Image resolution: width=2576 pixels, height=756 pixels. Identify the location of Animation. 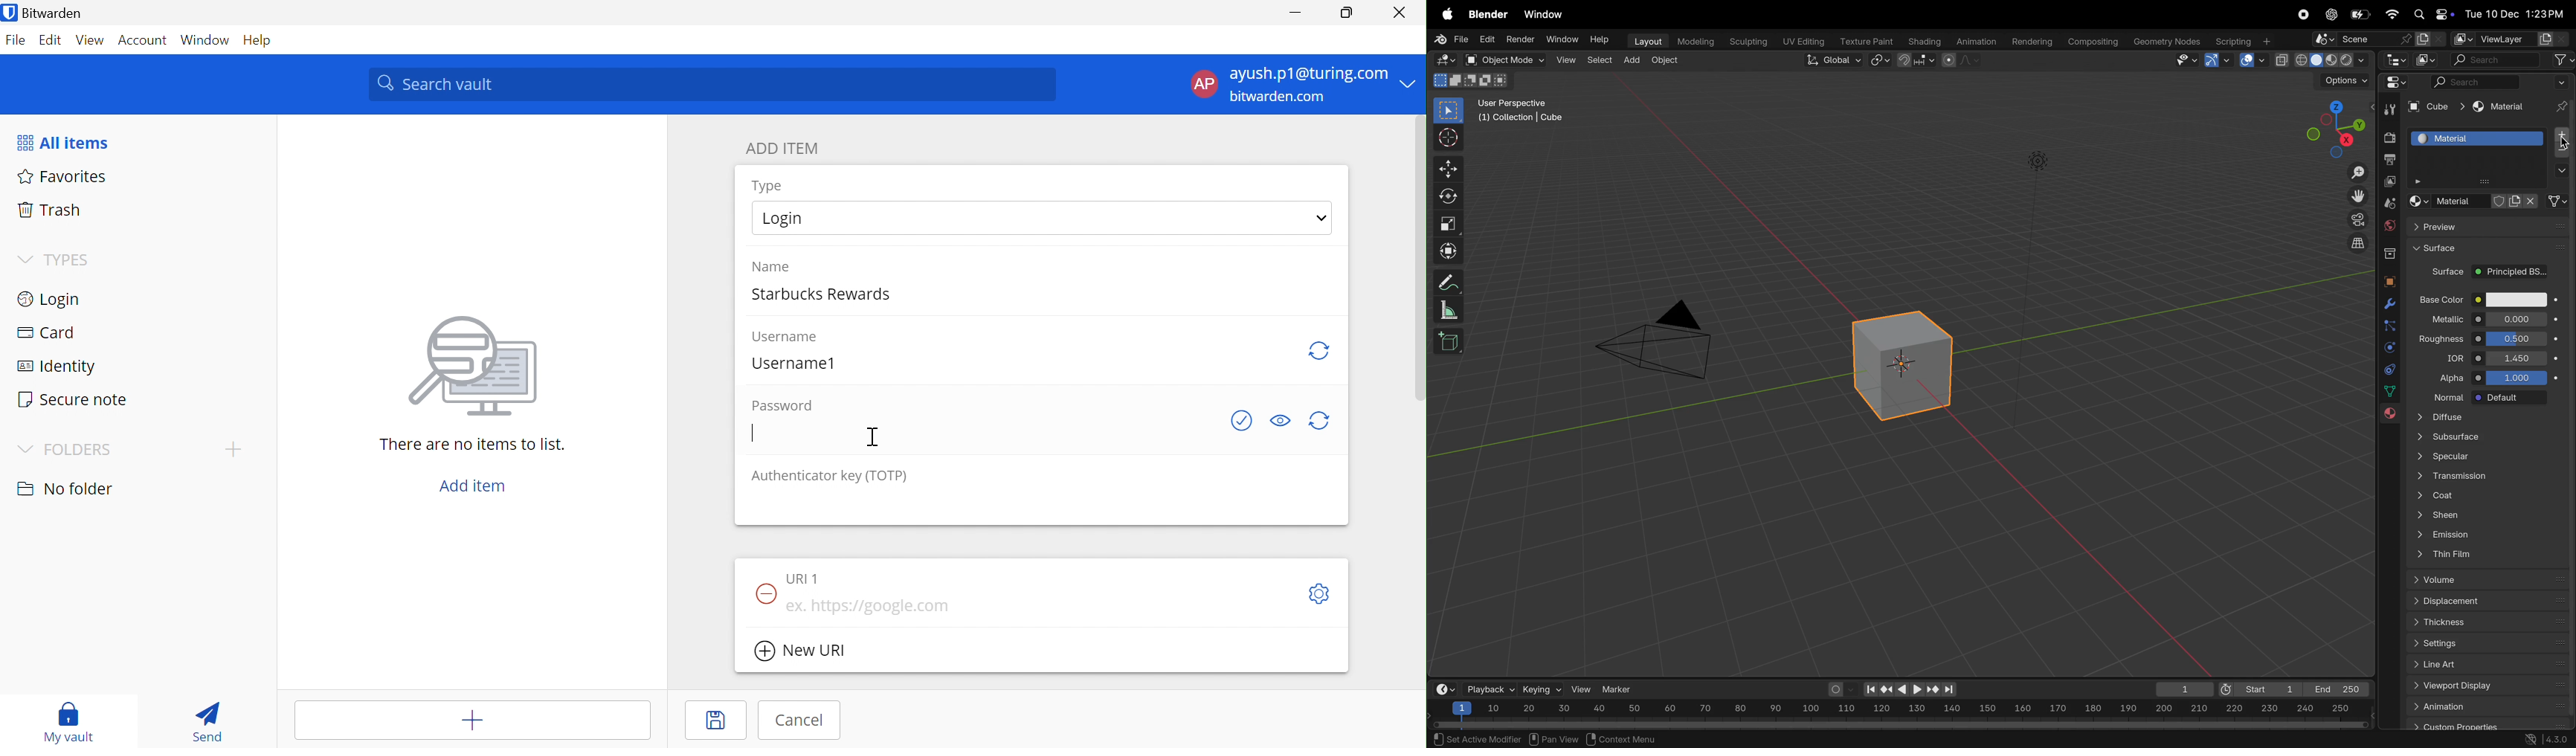
(1978, 40).